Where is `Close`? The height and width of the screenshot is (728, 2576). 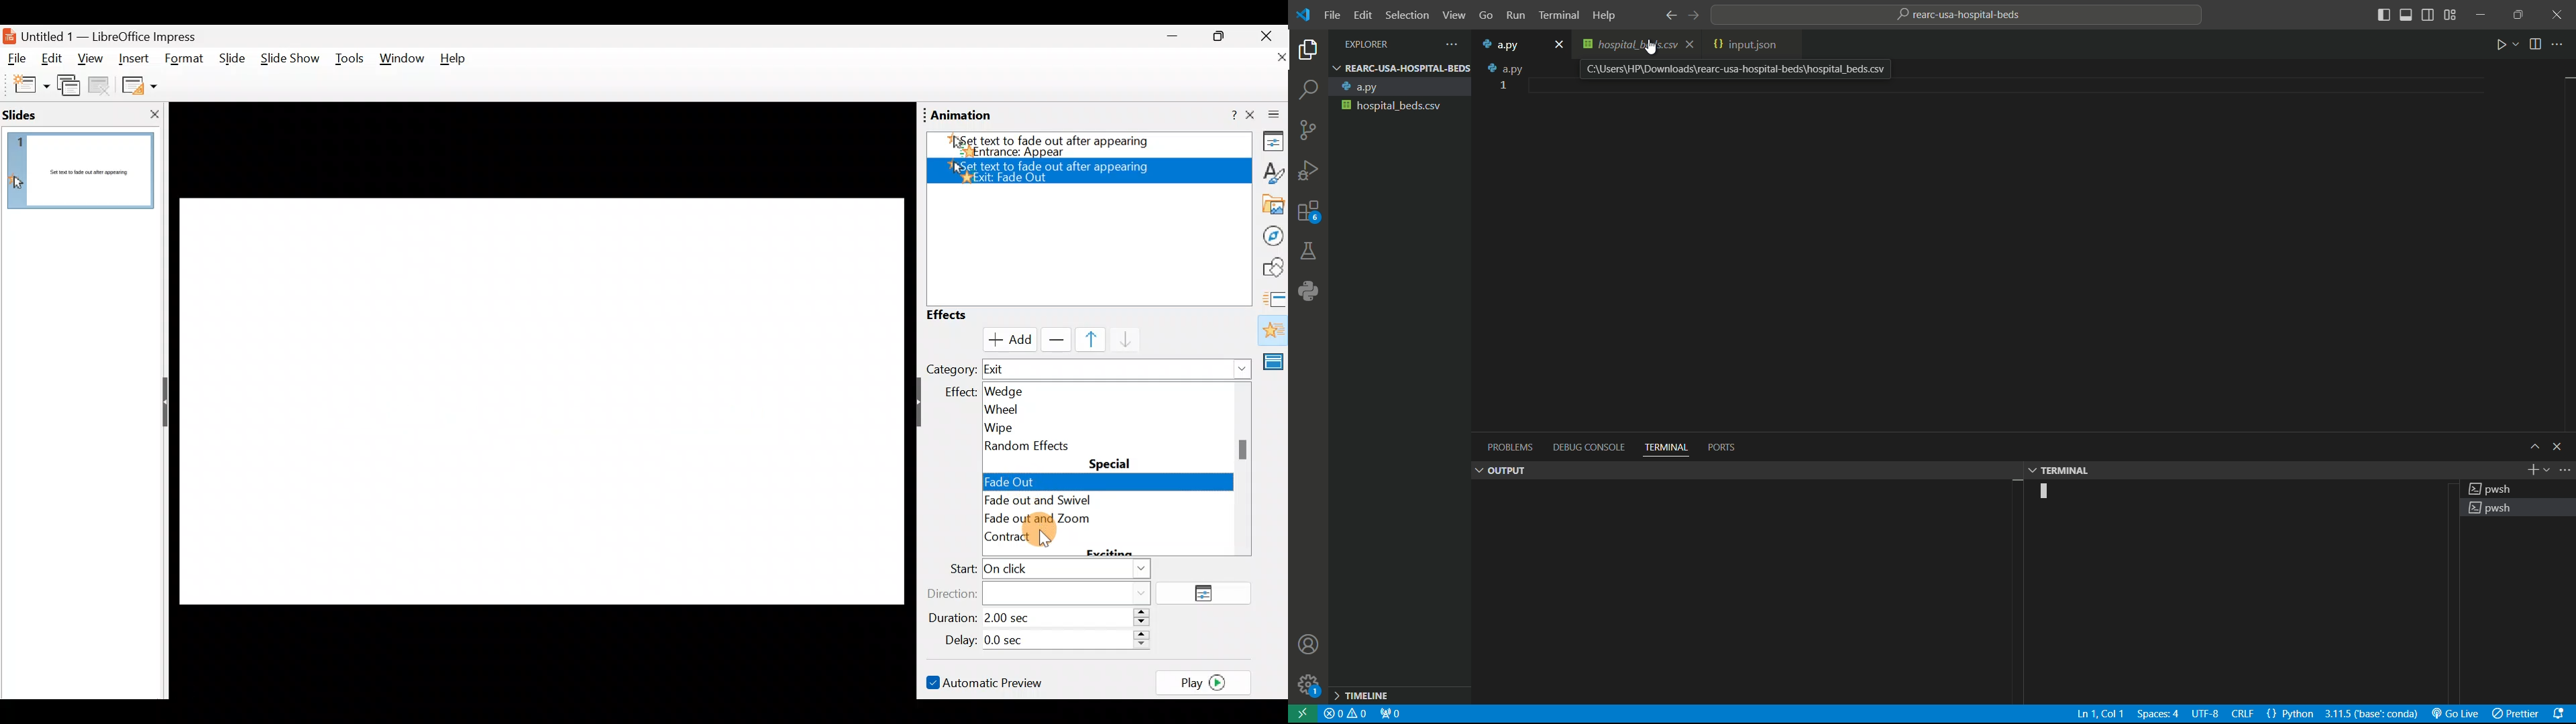 Close is located at coordinates (1267, 35).